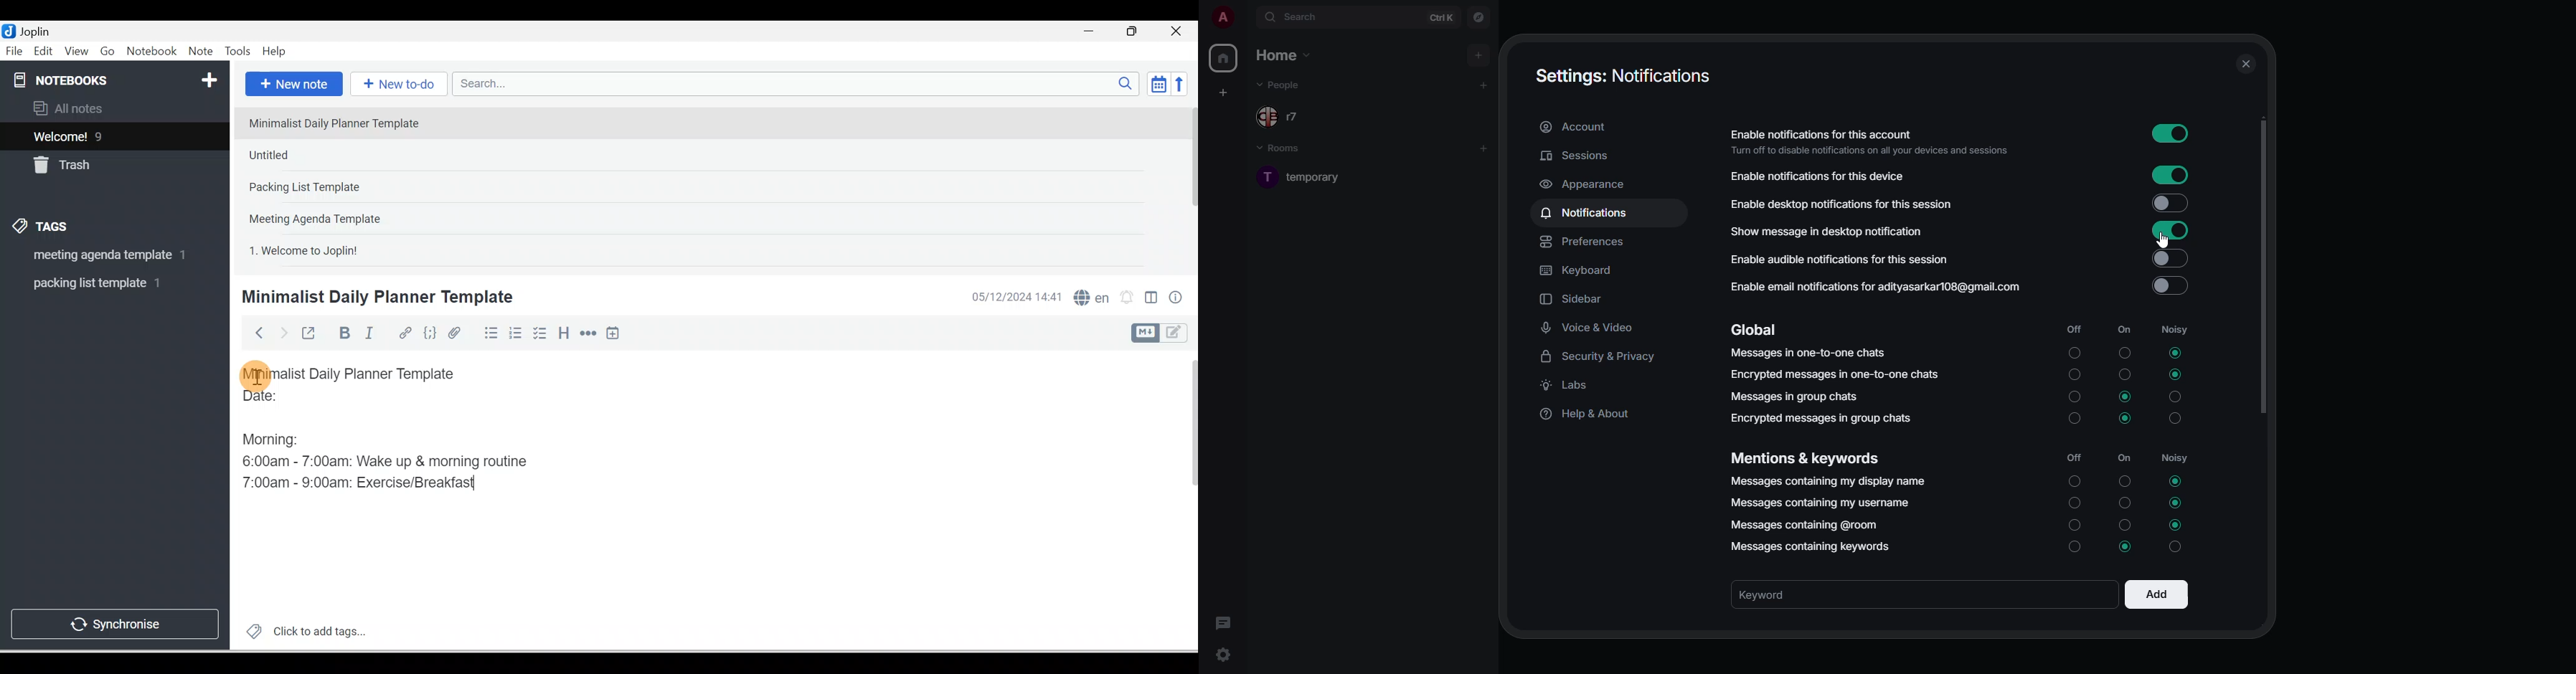 The width and height of the screenshot is (2576, 700). What do you see at coordinates (256, 374) in the screenshot?
I see `Cursor` at bounding box center [256, 374].